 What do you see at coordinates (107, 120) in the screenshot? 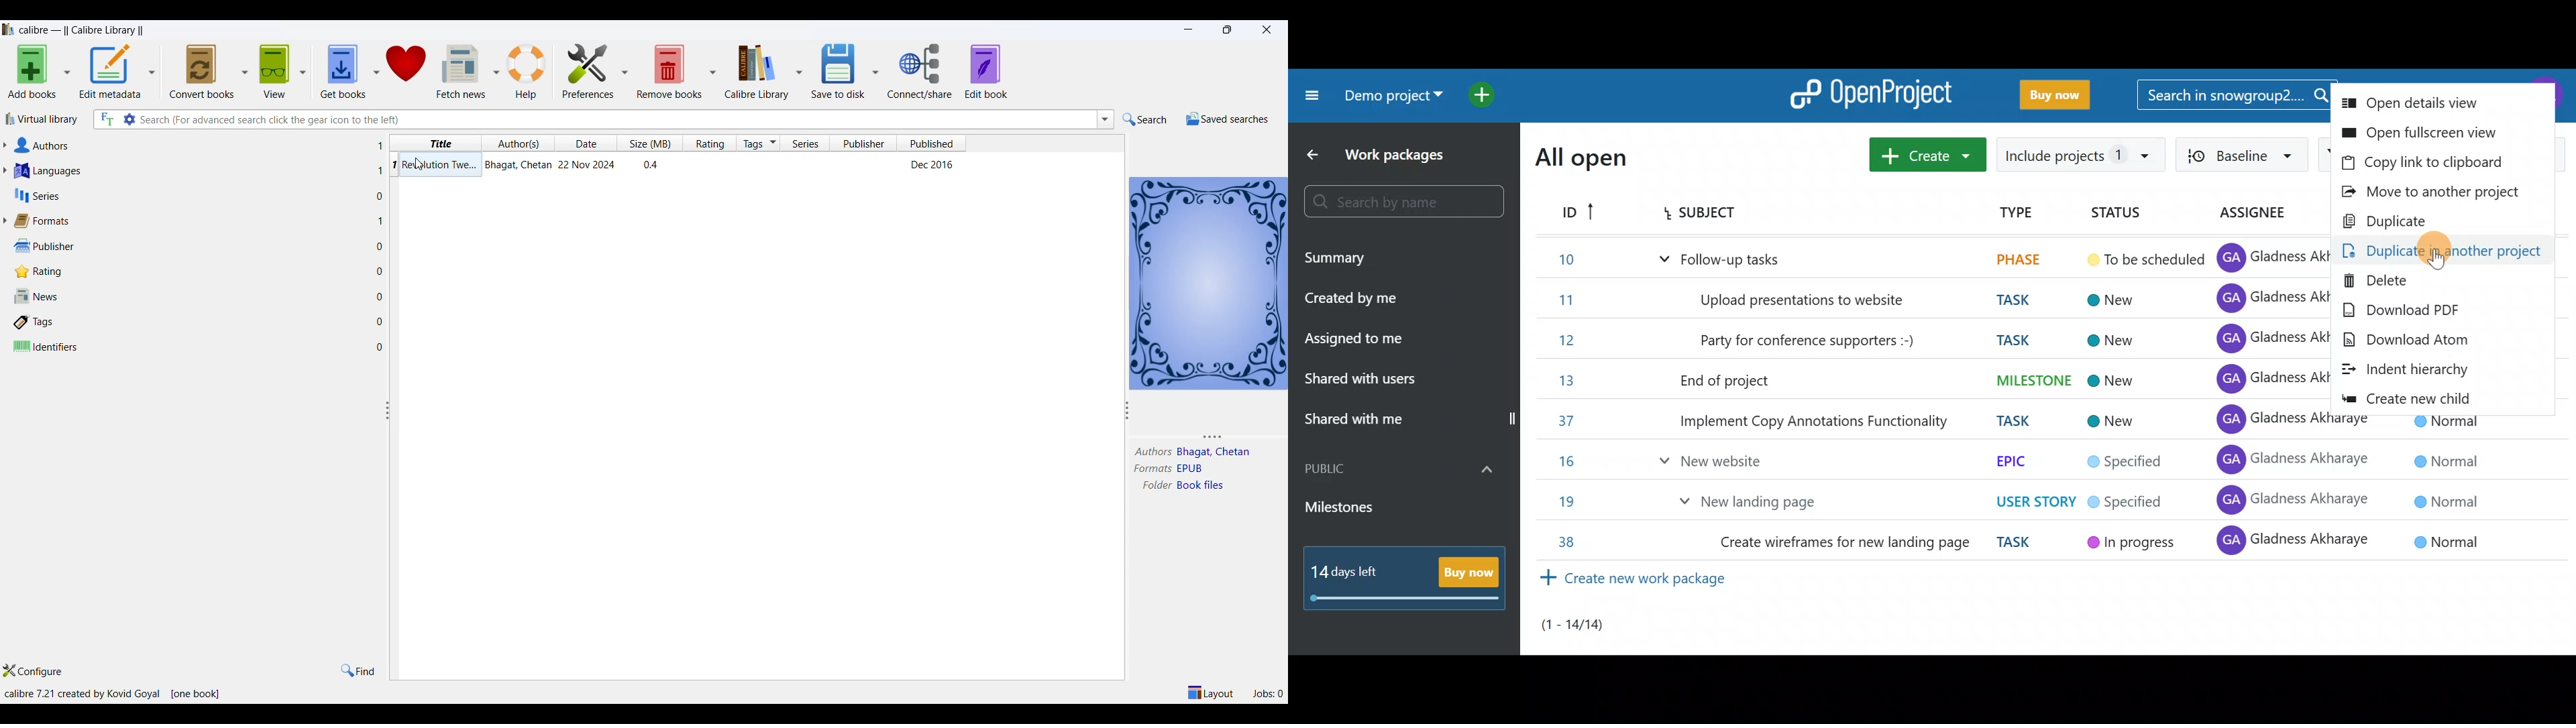
I see `full text search ` at bounding box center [107, 120].